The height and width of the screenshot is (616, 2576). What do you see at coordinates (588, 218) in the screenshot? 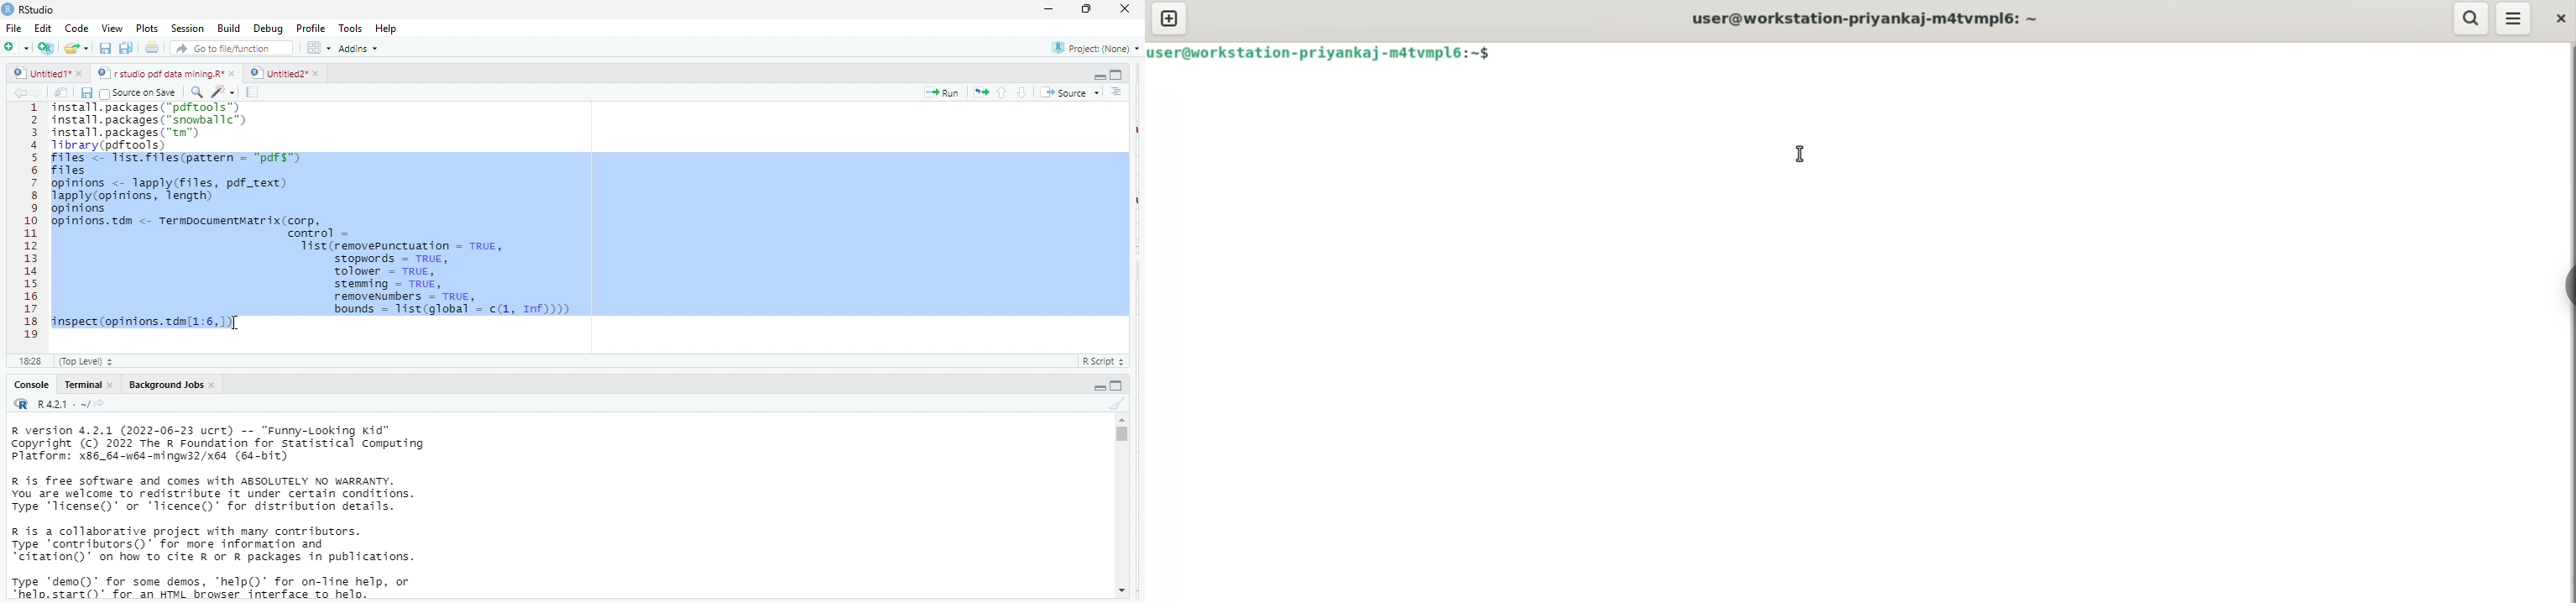
I see `> install.packages("snowballc")

3 install. packages("tn")

+ 1ibrary(pdftools)

5 Files < Mist. Files (parcern - "pdfs"

5 Files

7 opinions <- lapply(files, pdf_text)

8 apply (opinions, length)

5 opinions

0 opinions. tdm <- Termpocumentvatrix (corp,

1 control =

2 Tist(removepunctuation = TRUE,
3 stopwords = TRUE,

A Tolower = TRUE,

5 stemming = TRUE,

3 removeNumbers = TRUE,

7 bounds = Tist(global = c(1, 1n))))
8 inspect (opinions. tdn(1:6,1)

5` at bounding box center [588, 218].